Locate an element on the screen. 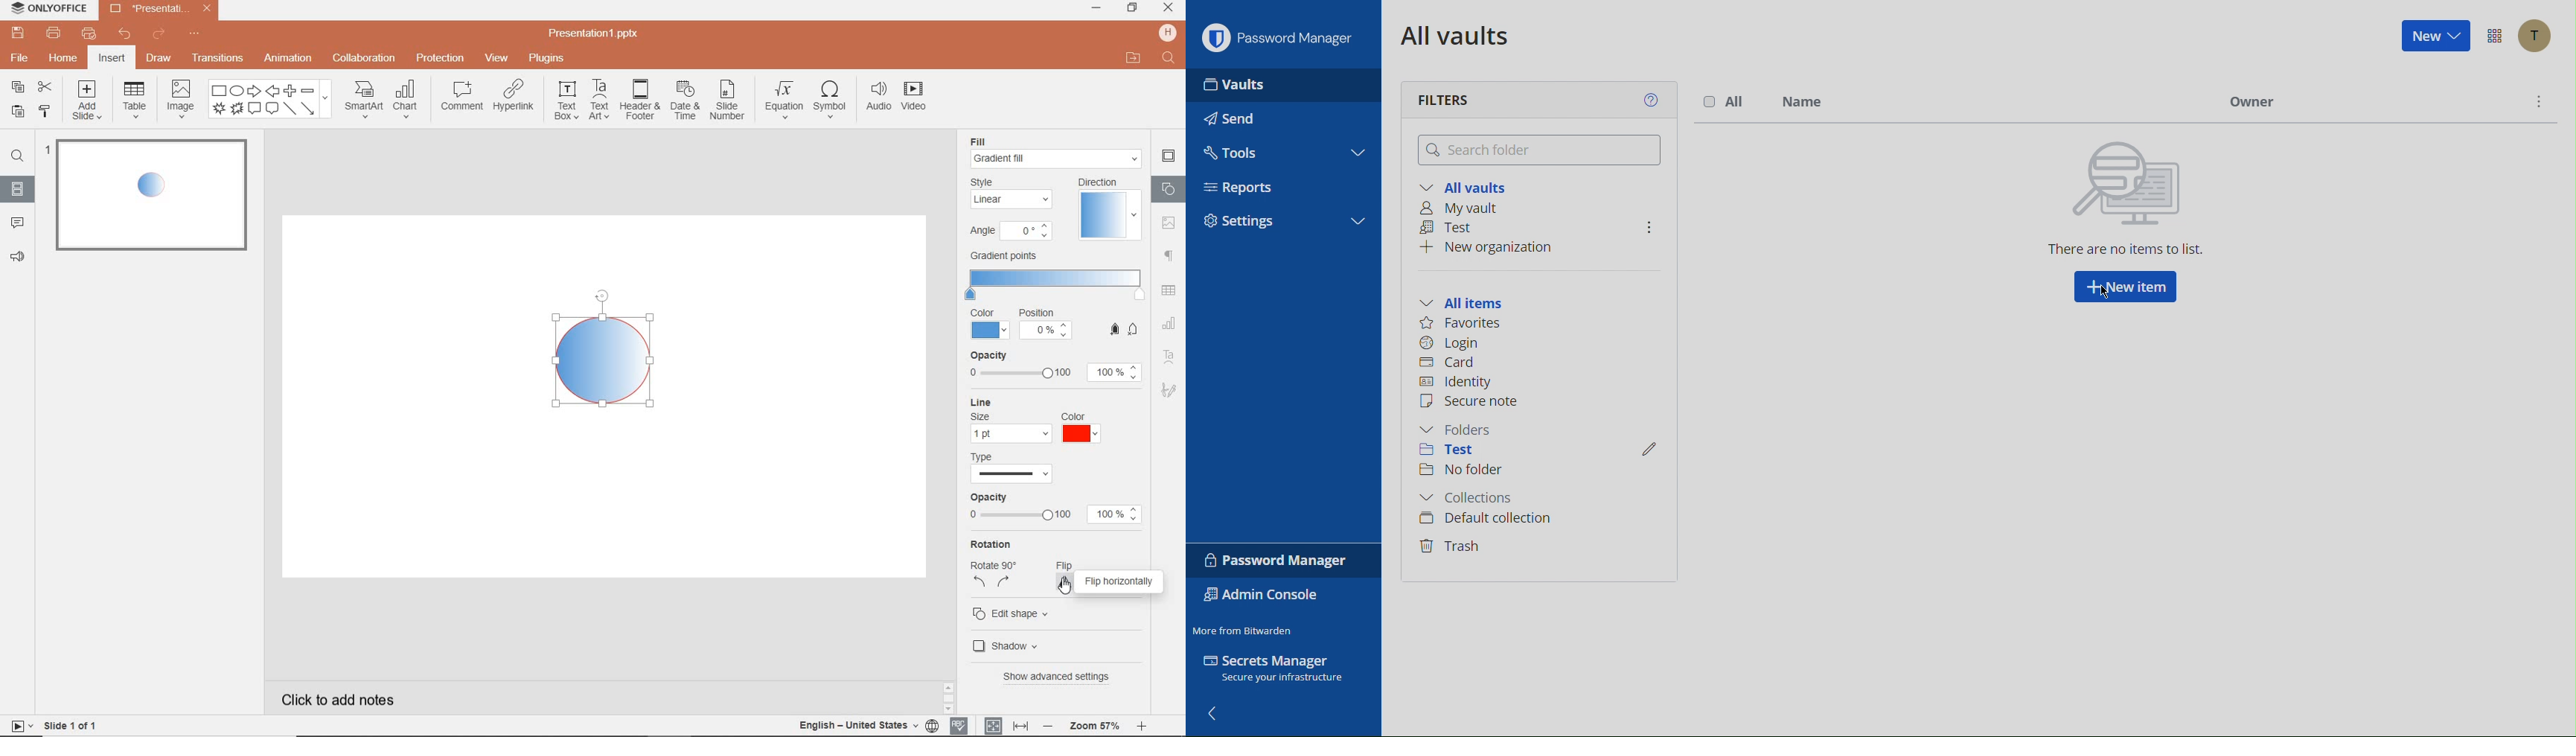 The width and height of the screenshot is (2576, 756). vertical is located at coordinates (1066, 582).